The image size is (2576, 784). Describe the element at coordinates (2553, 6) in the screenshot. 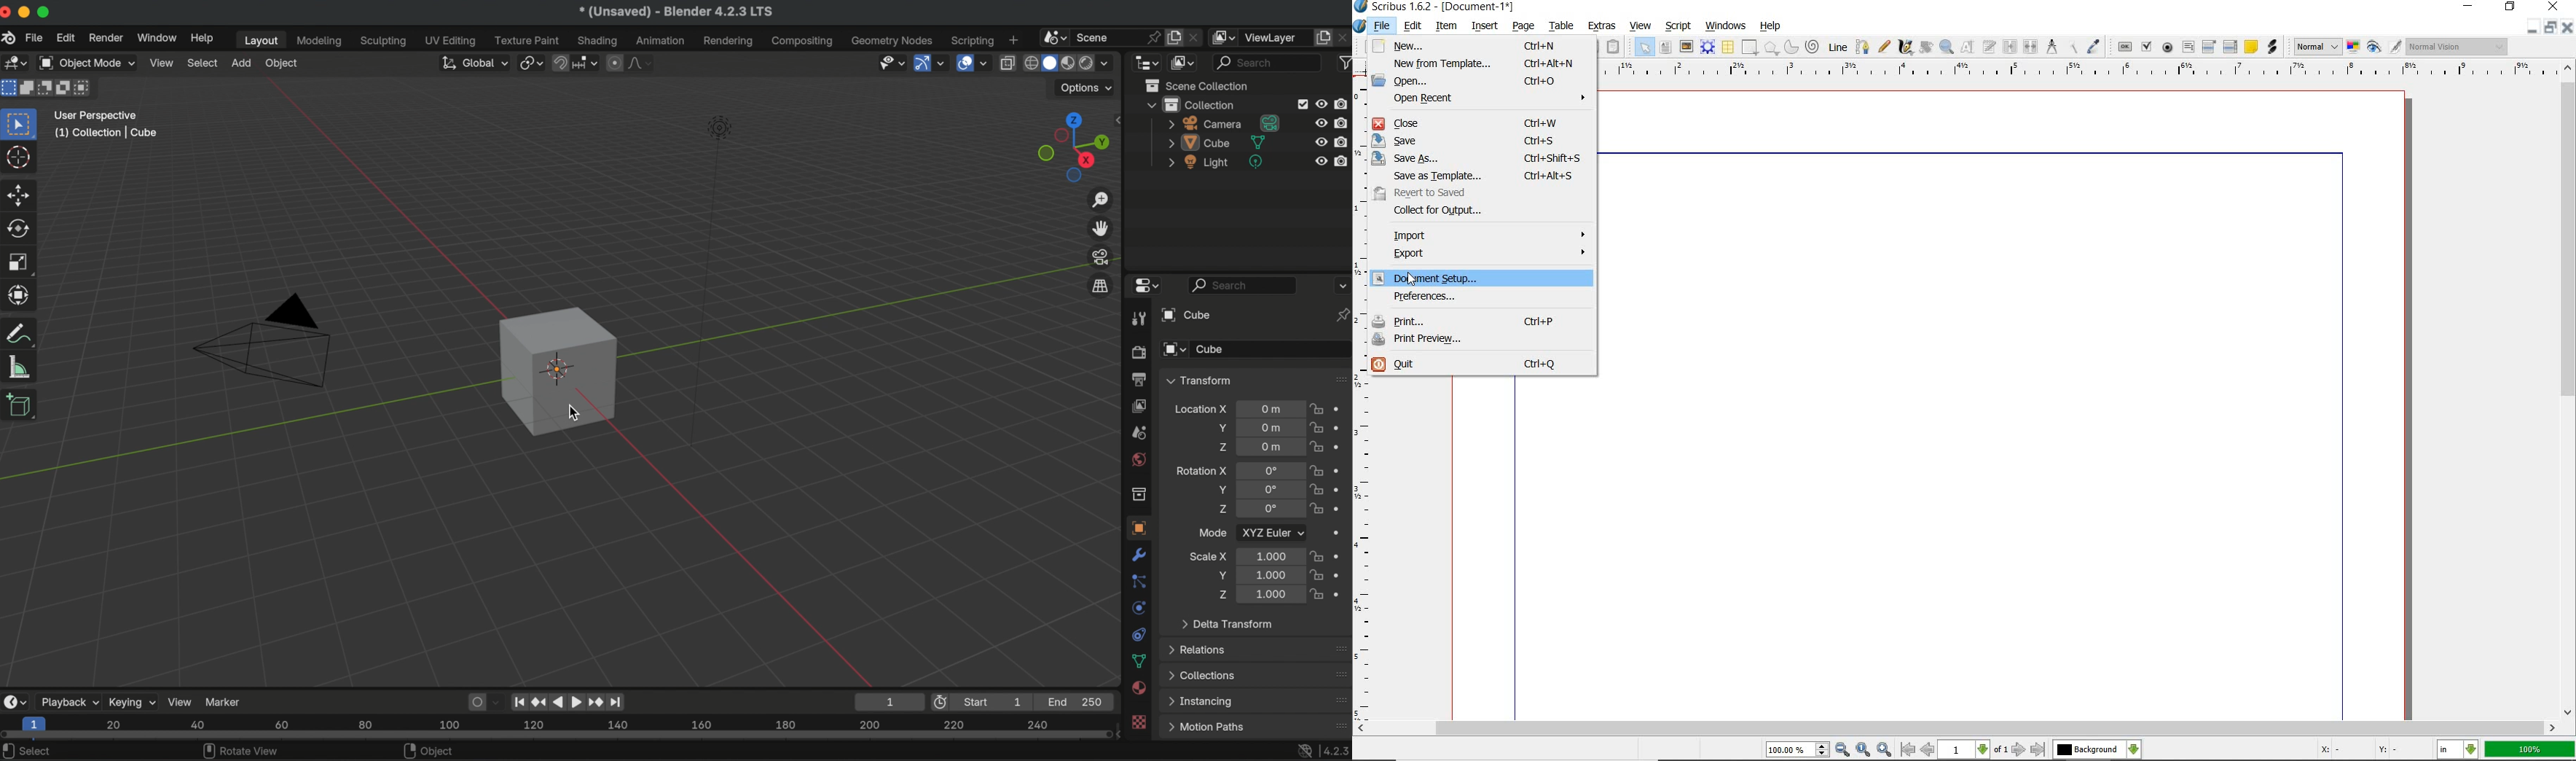

I see `close` at that location.